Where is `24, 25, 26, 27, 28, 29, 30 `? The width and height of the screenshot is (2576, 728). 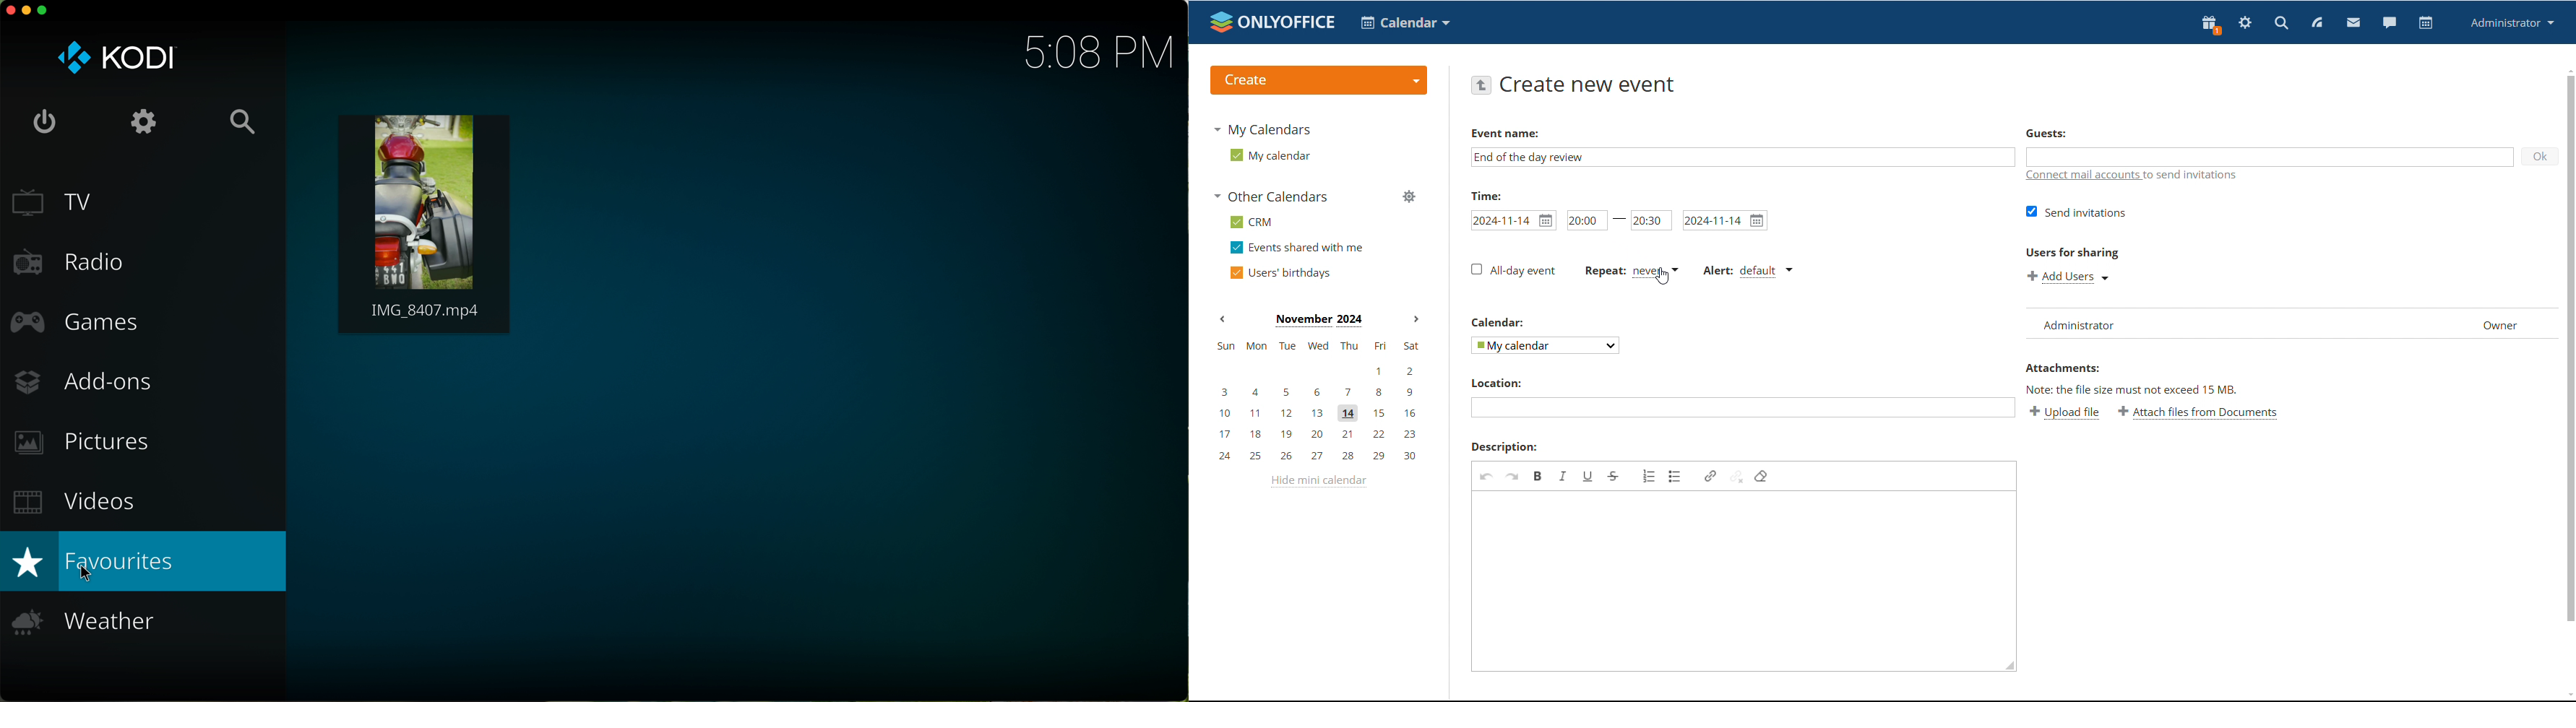
24, 25, 26, 27, 28, 29, 30  is located at coordinates (1322, 456).